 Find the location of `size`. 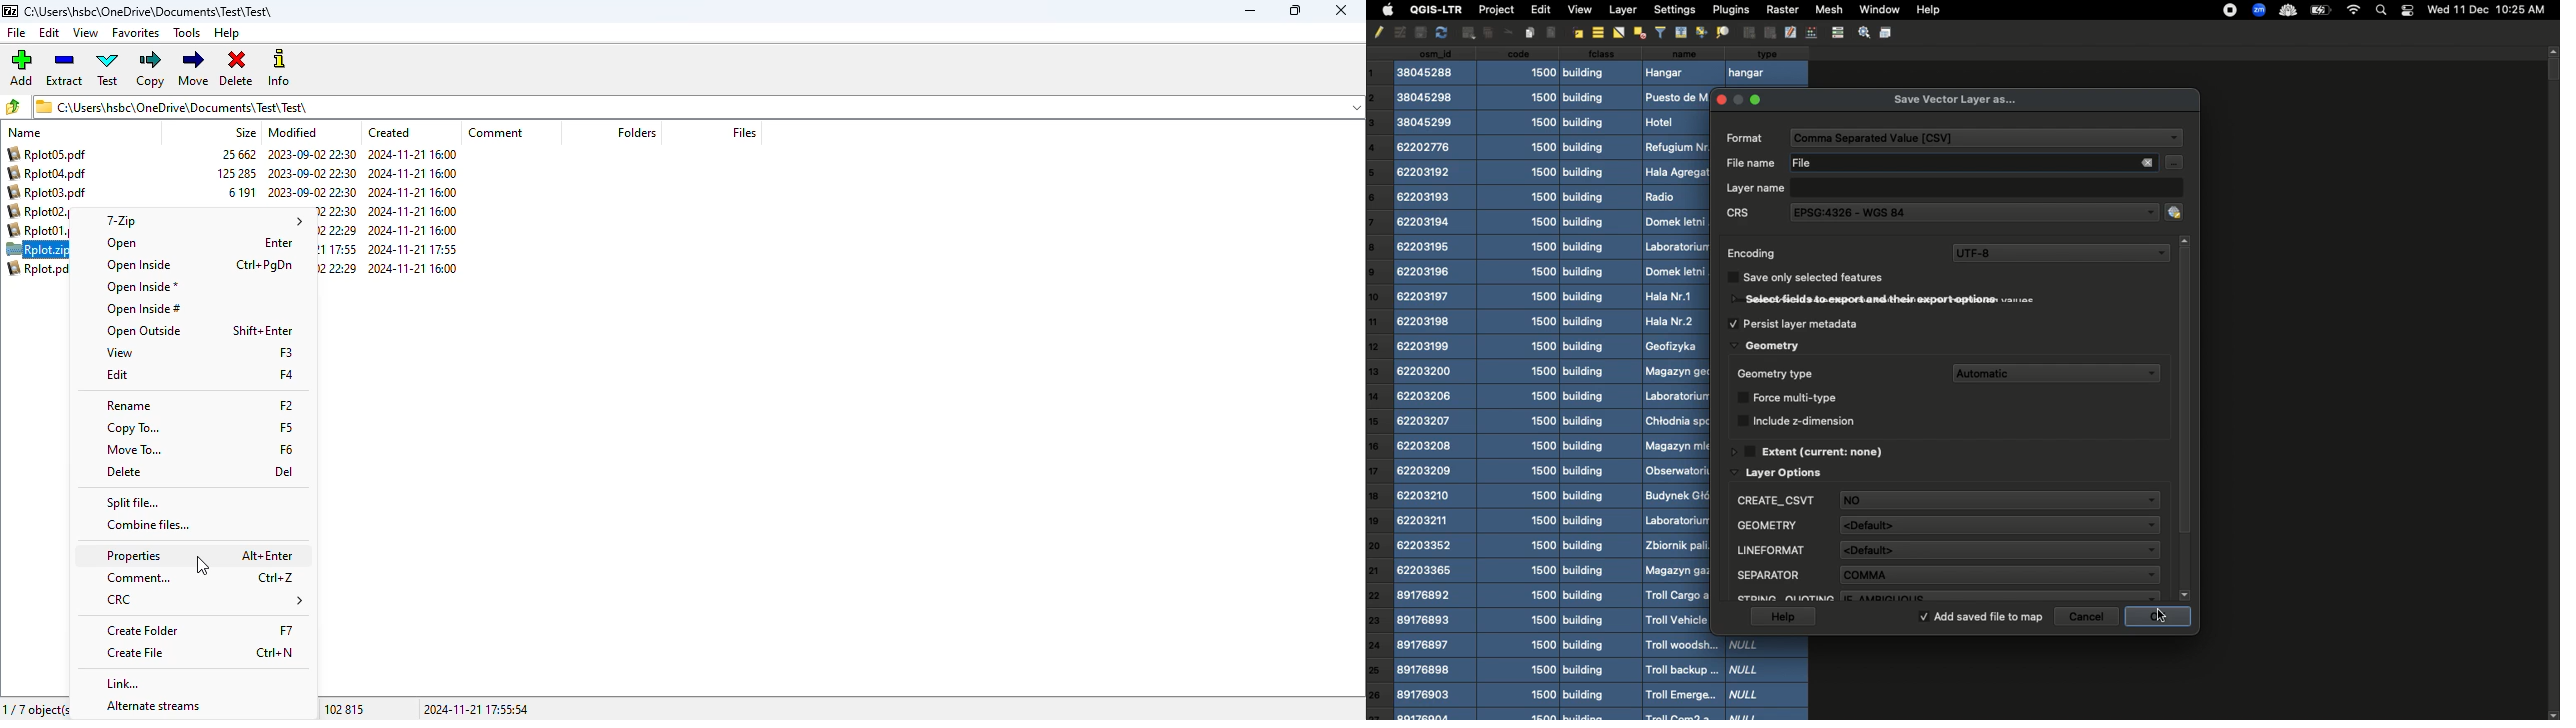

size is located at coordinates (236, 175).